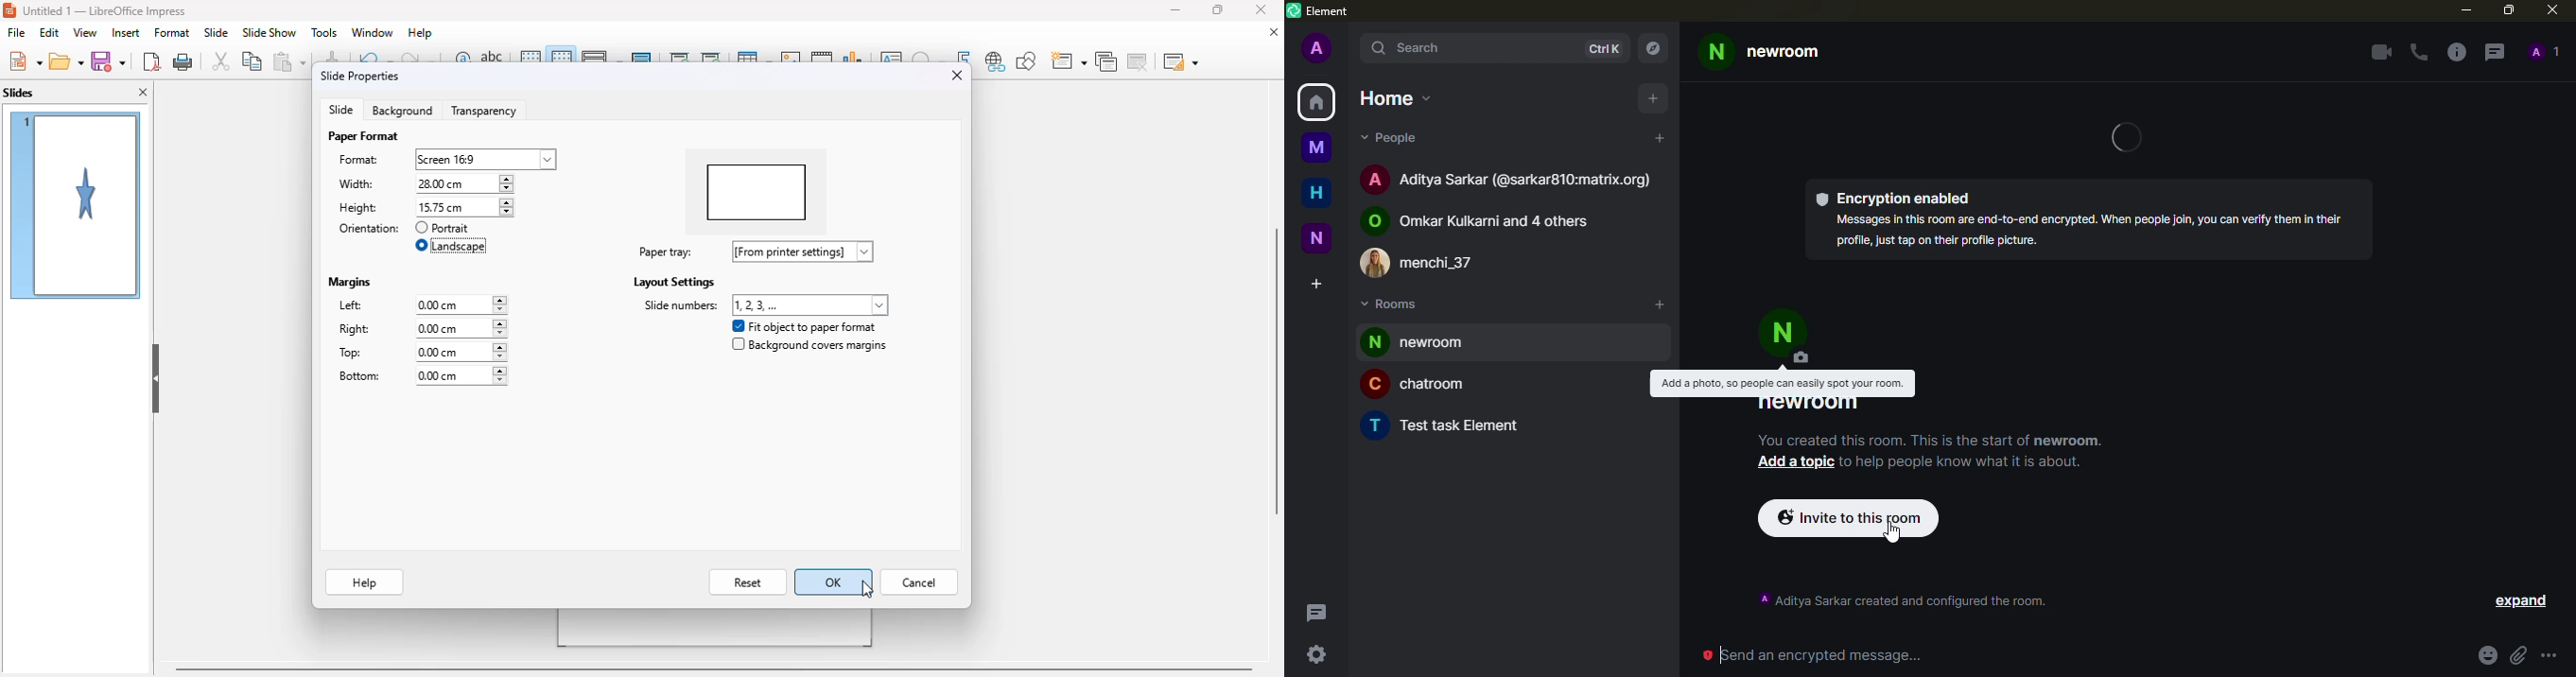 The height and width of the screenshot is (700, 2576). What do you see at coordinates (76, 207) in the screenshot?
I see `slide 1` at bounding box center [76, 207].